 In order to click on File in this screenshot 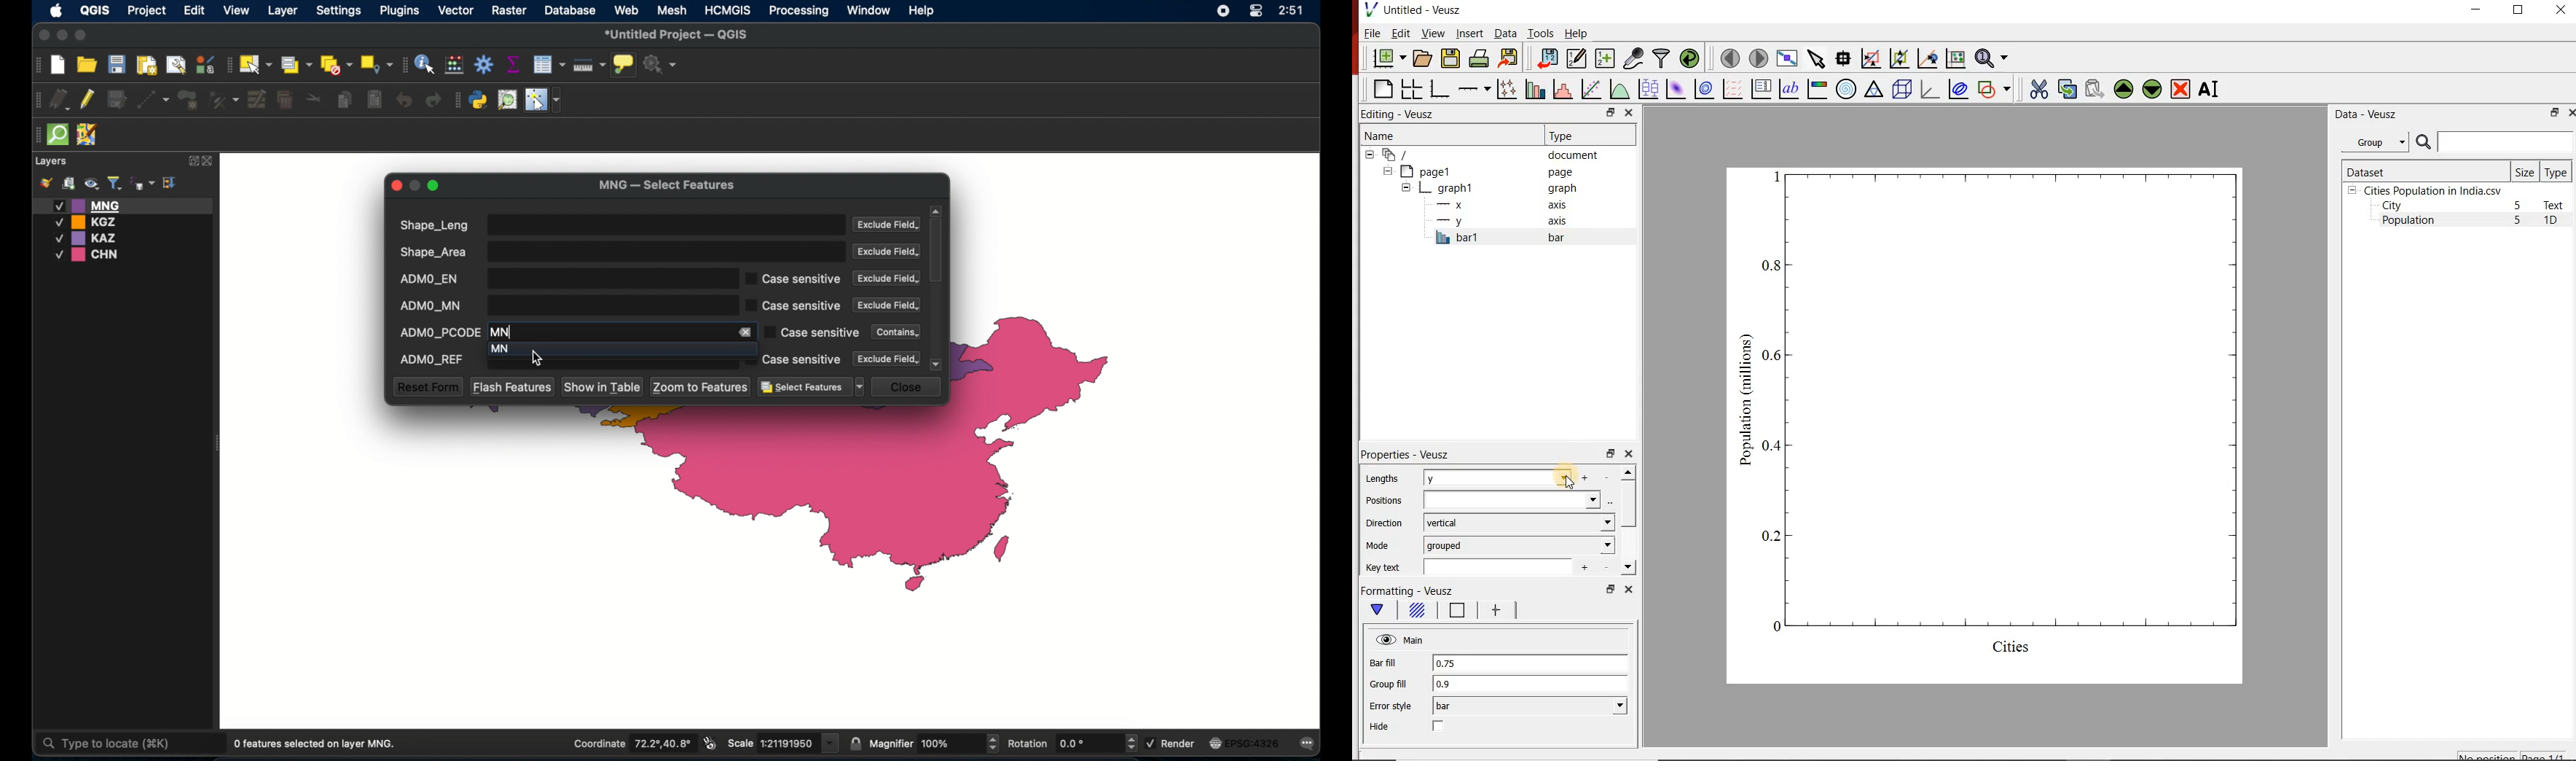, I will do `click(1373, 33)`.